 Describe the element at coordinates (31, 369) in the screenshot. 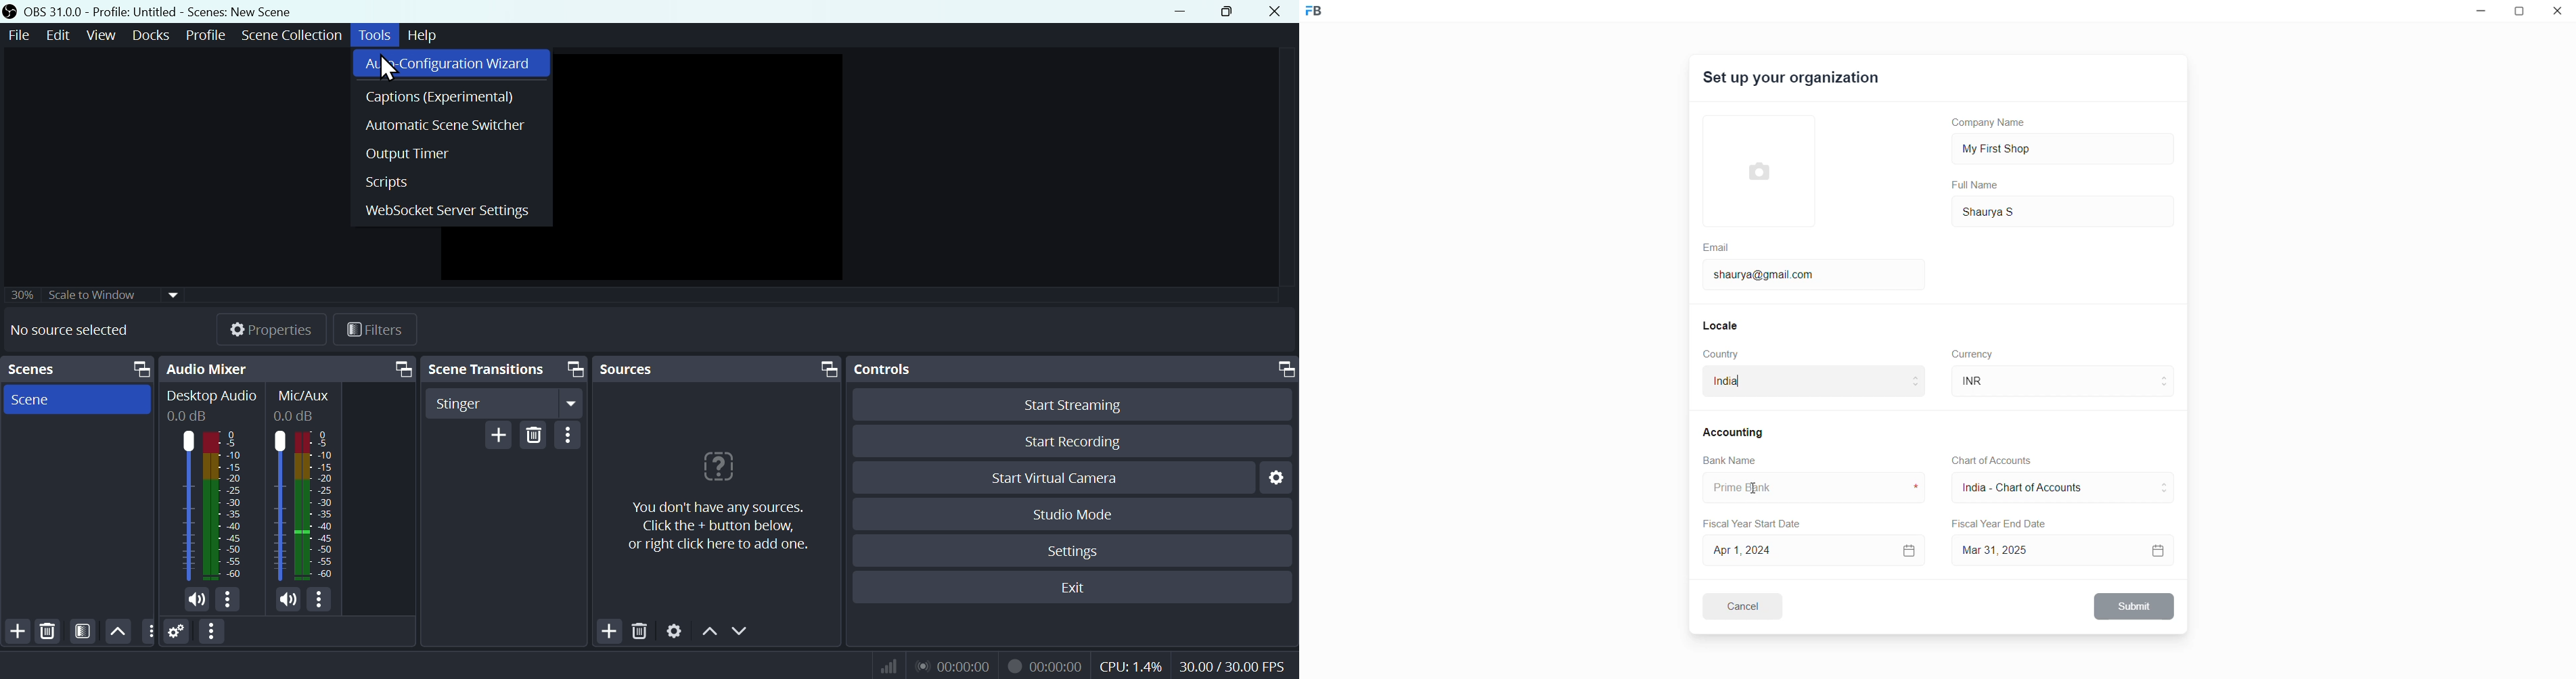

I see `Scenes` at that location.